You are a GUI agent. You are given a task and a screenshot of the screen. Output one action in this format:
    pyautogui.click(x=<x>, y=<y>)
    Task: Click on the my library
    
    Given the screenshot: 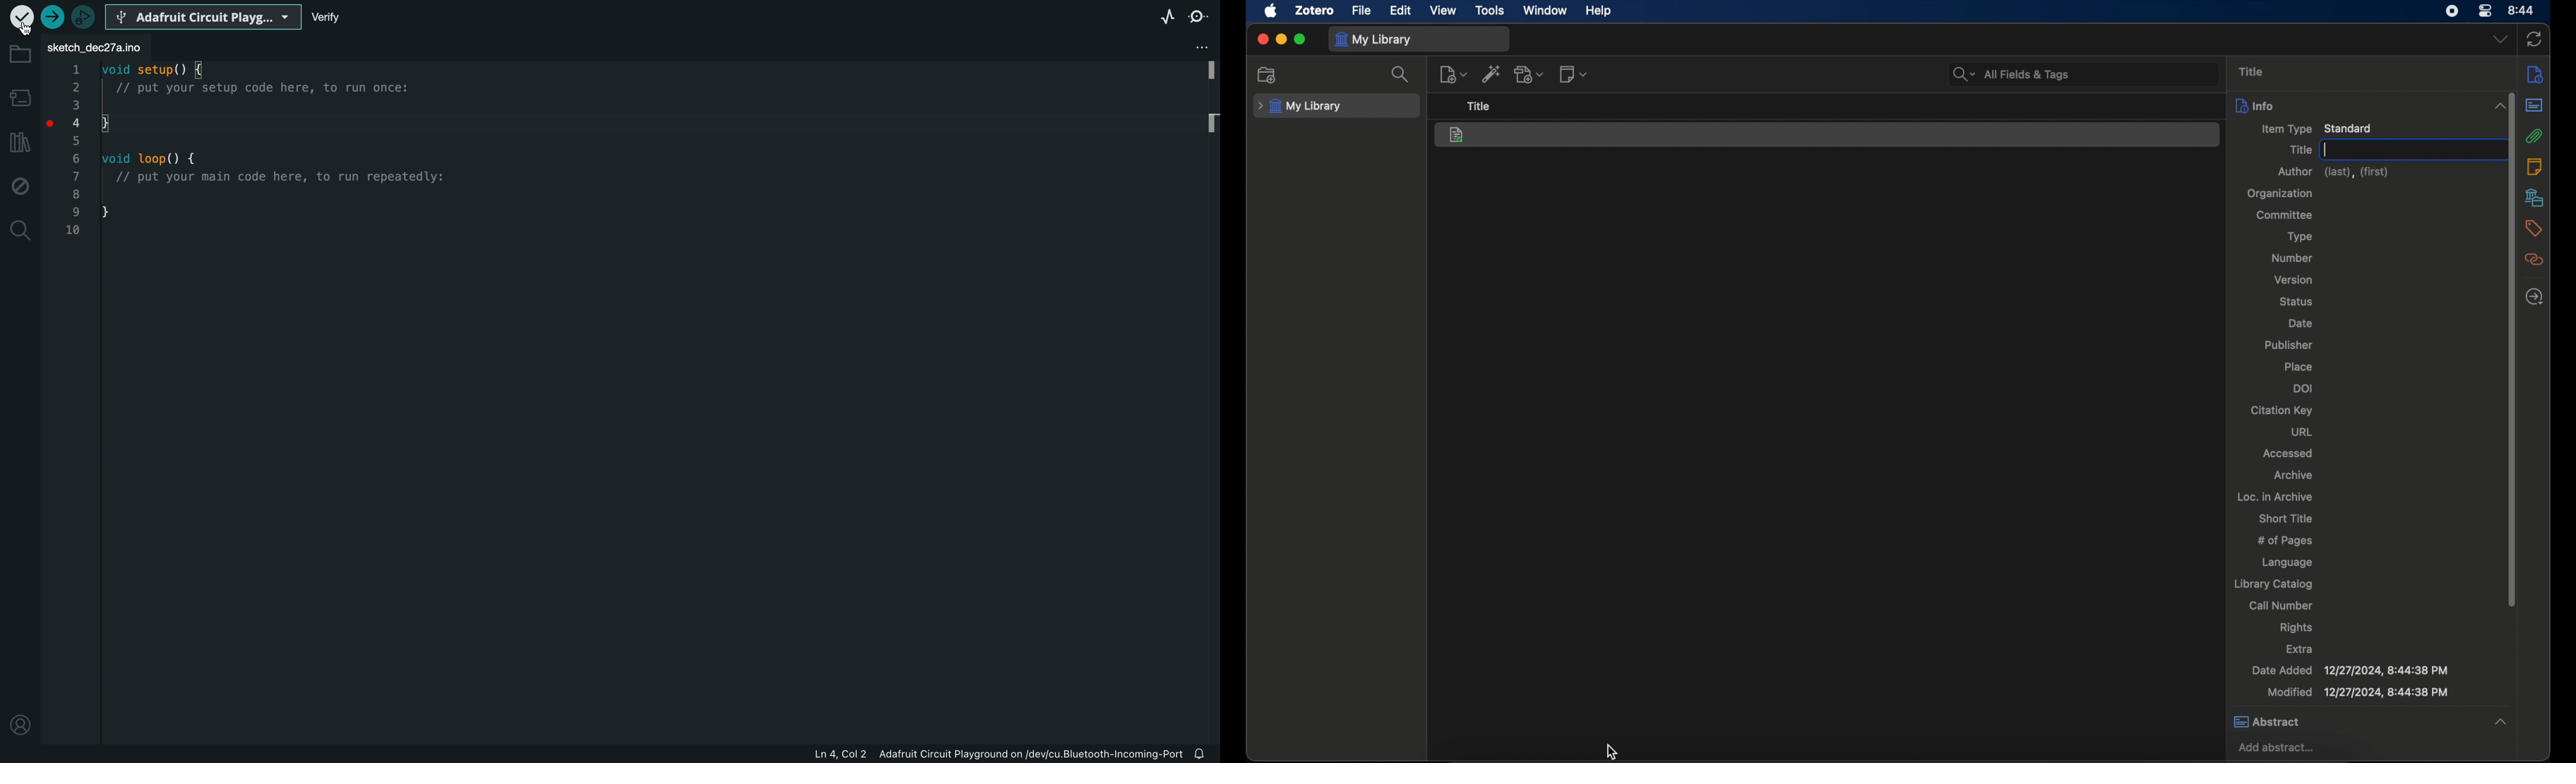 What is the action you would take?
    pyautogui.click(x=1374, y=40)
    